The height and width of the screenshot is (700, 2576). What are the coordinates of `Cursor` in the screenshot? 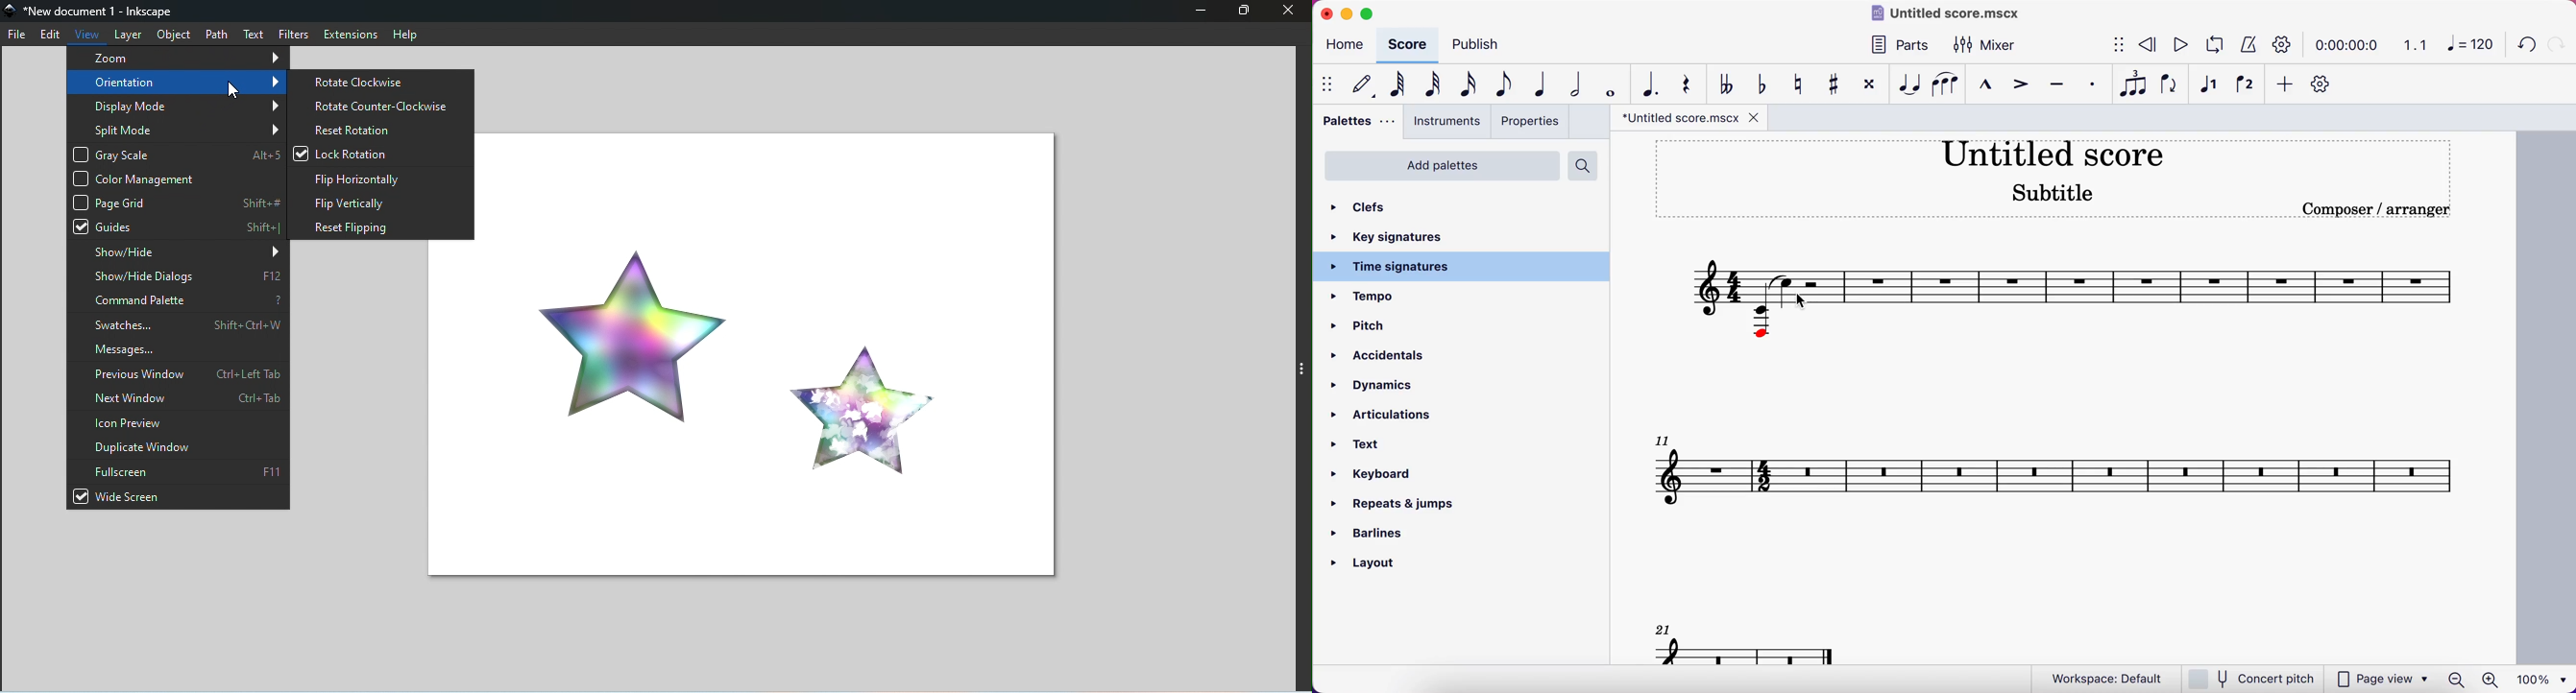 It's located at (231, 91).